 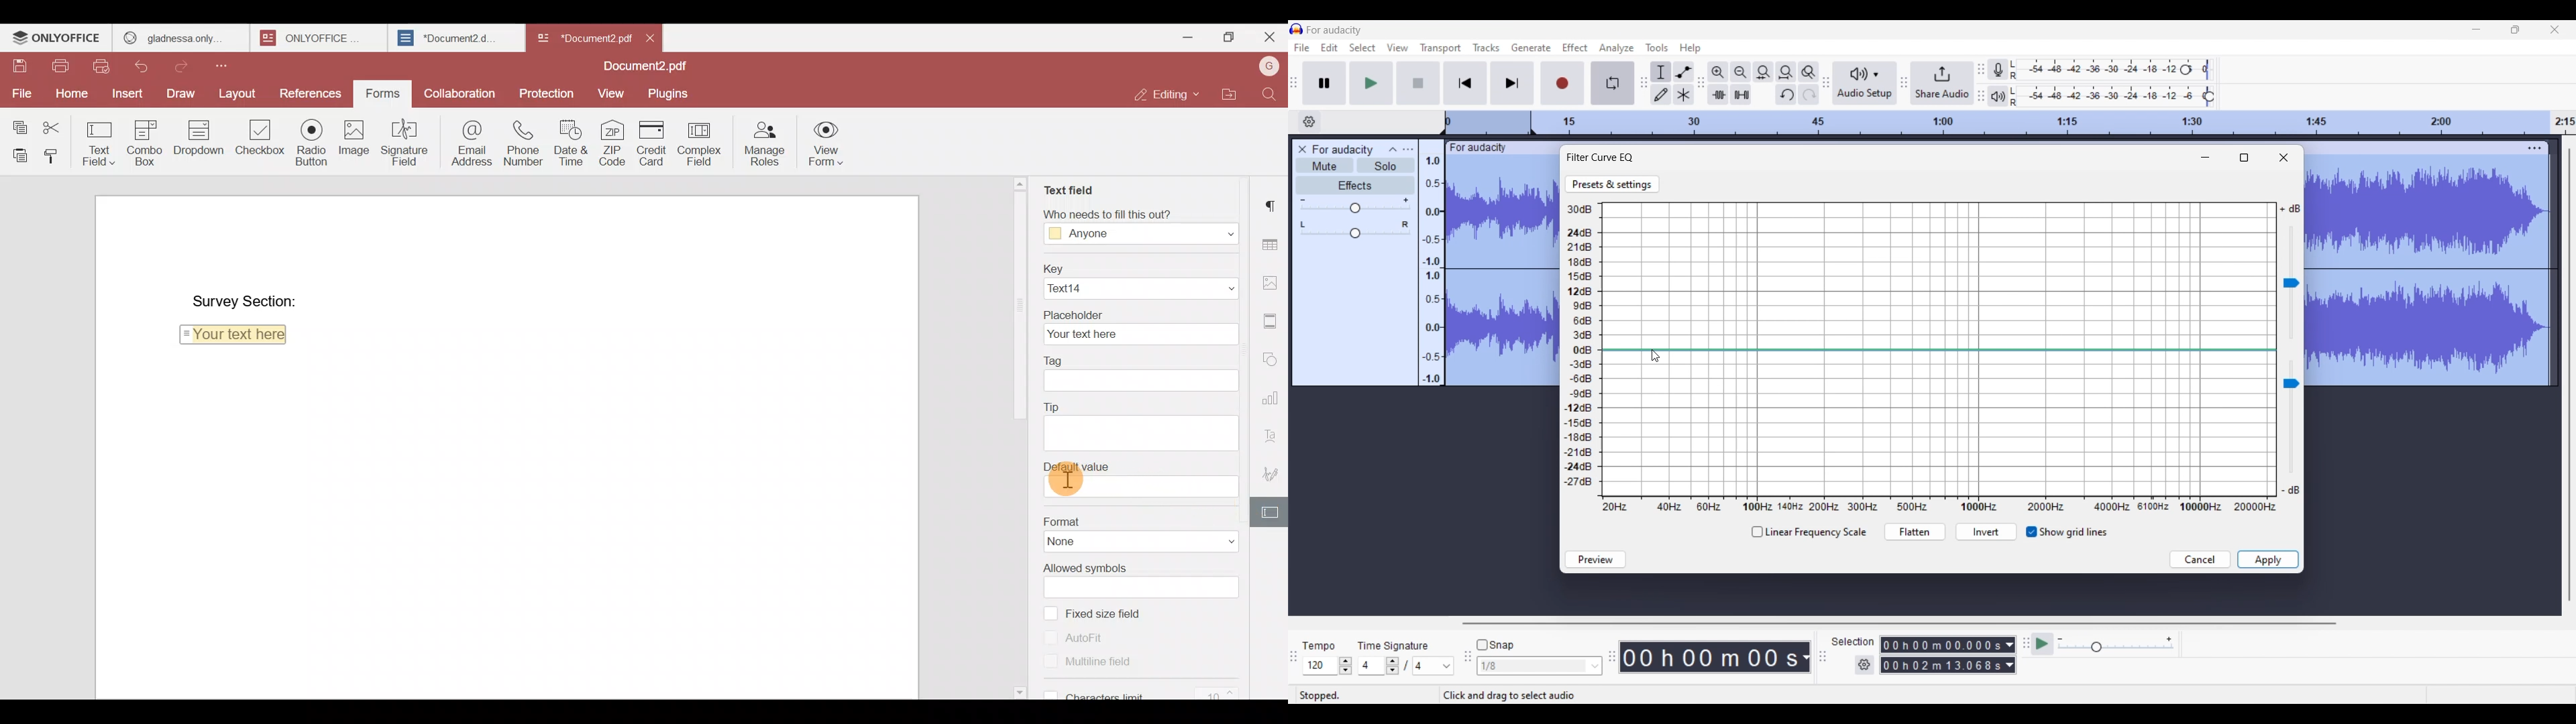 What do you see at coordinates (1864, 665) in the screenshot?
I see `Selection settings` at bounding box center [1864, 665].